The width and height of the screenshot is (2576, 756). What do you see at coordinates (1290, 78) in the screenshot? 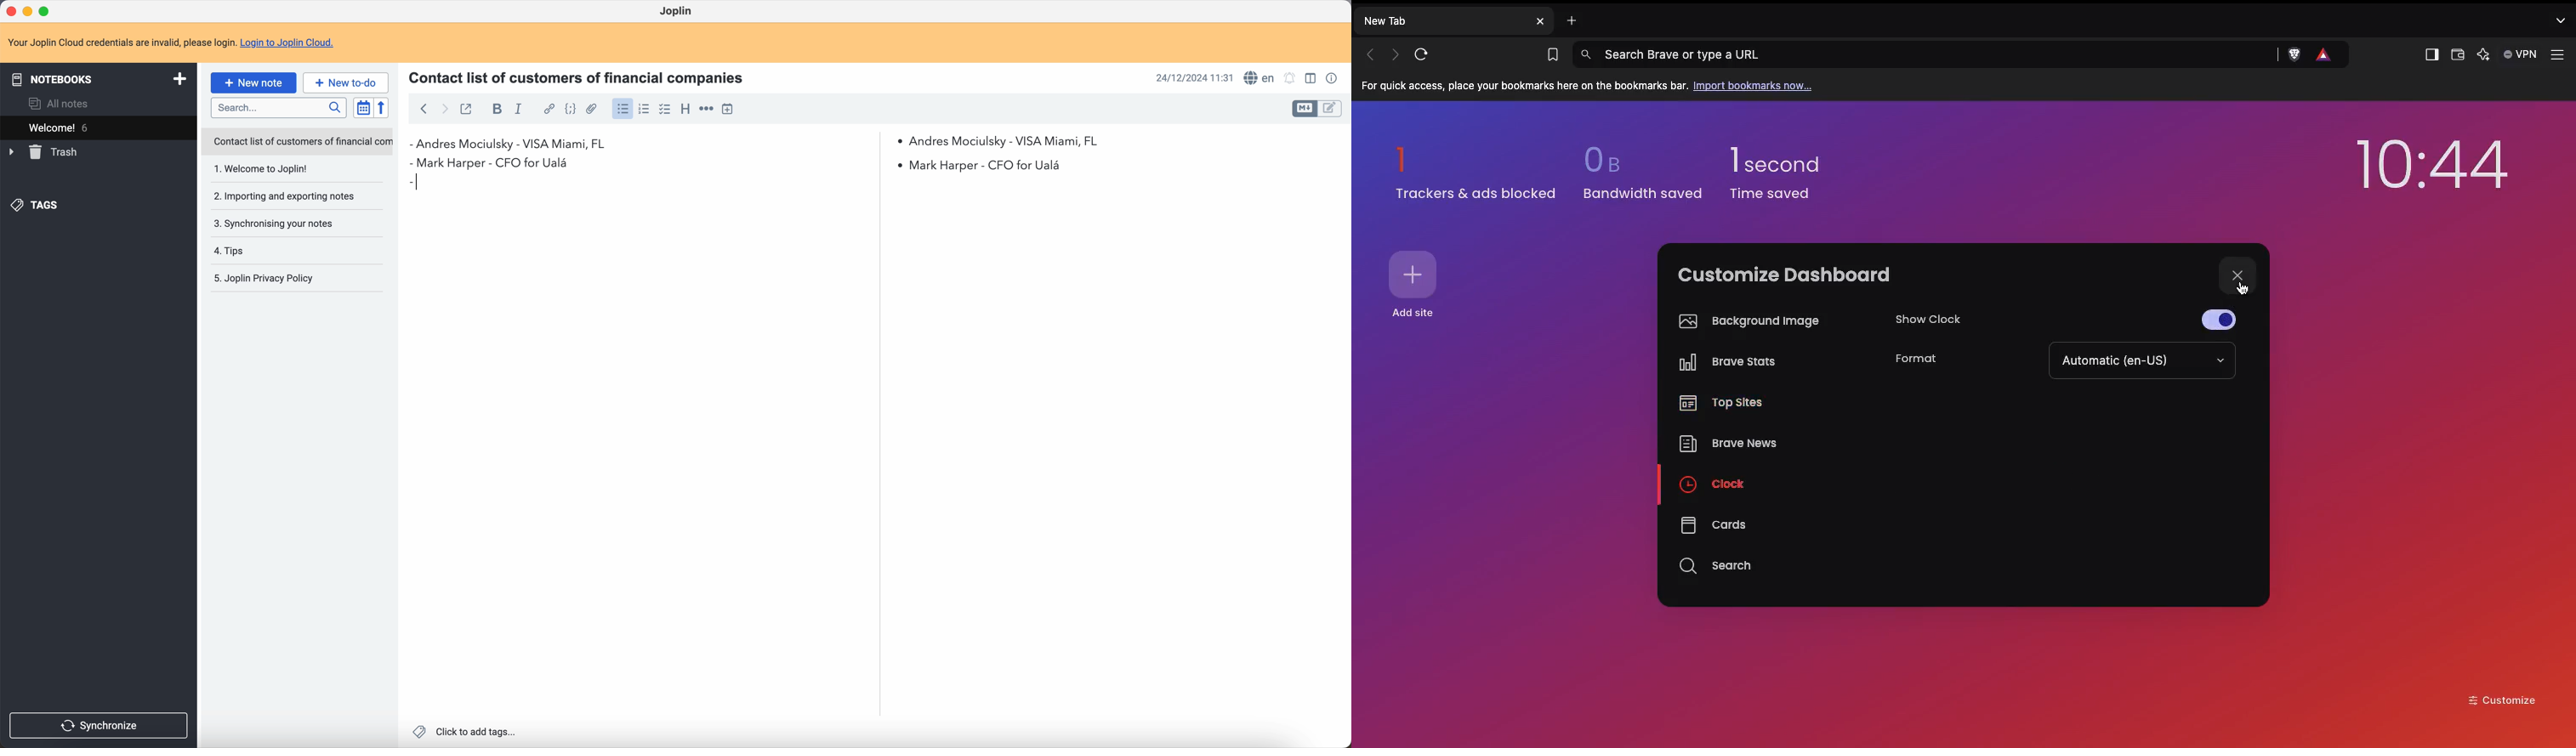
I see `set notifications` at bounding box center [1290, 78].